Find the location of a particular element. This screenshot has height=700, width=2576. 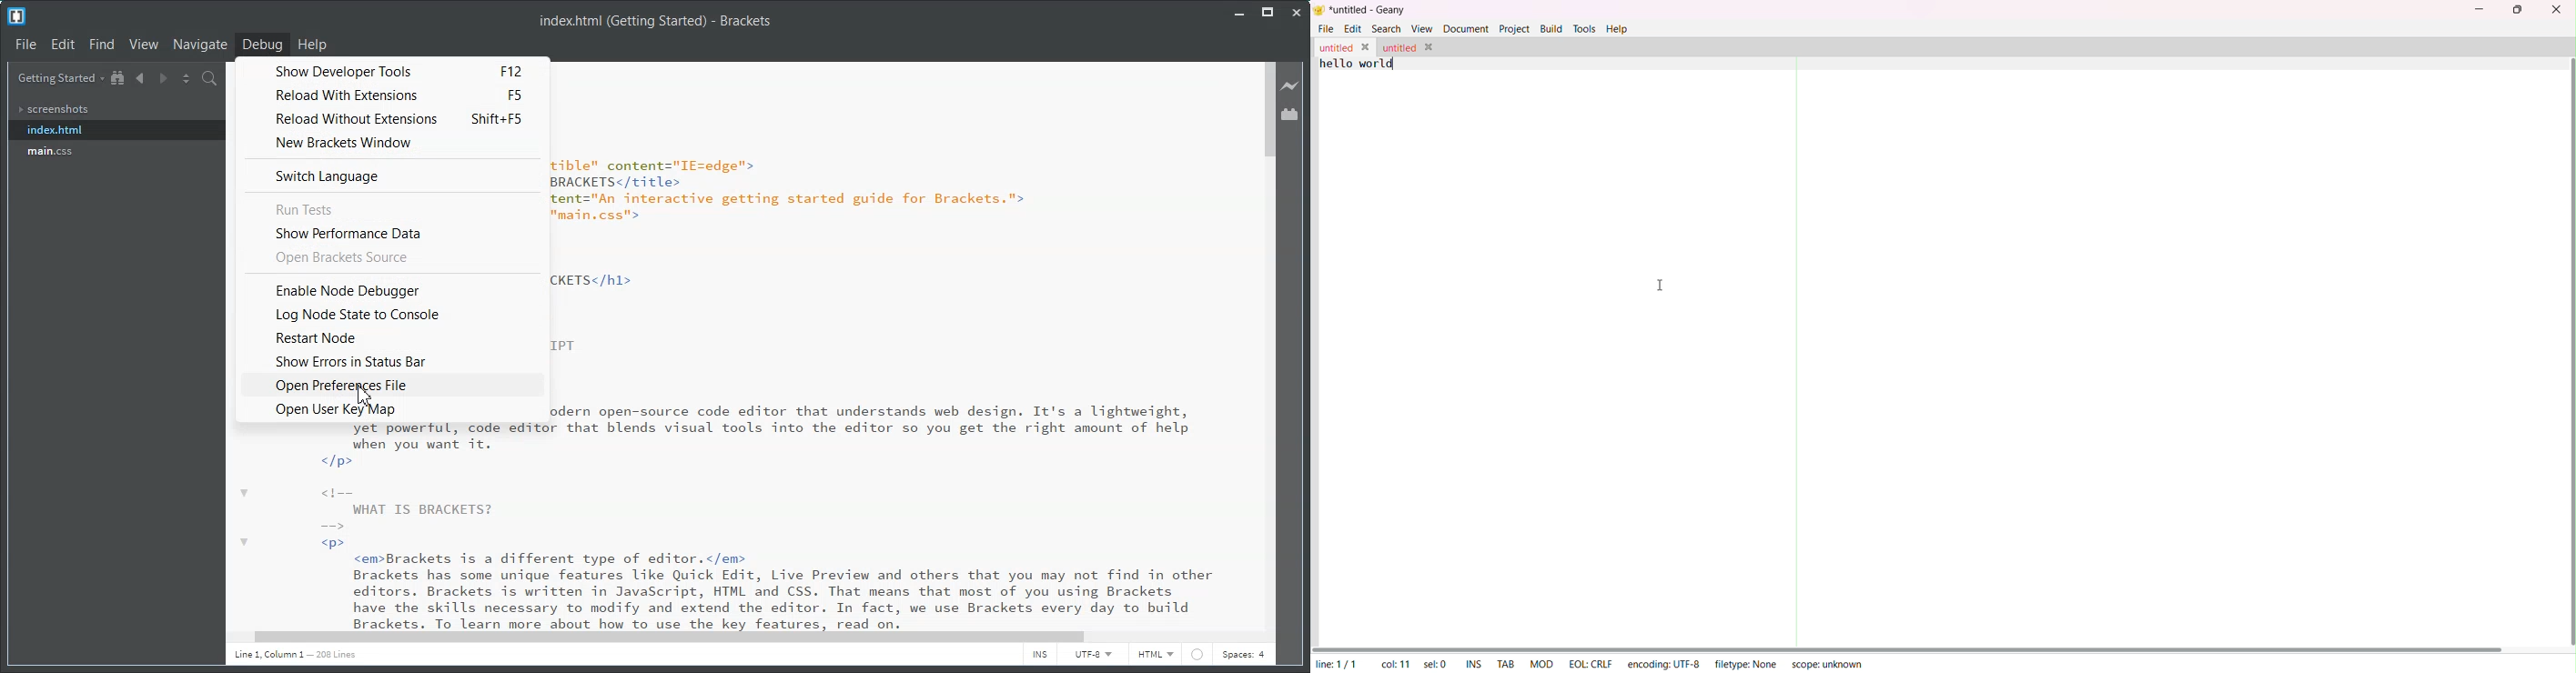

EOL: CRLF is located at coordinates (1590, 664).